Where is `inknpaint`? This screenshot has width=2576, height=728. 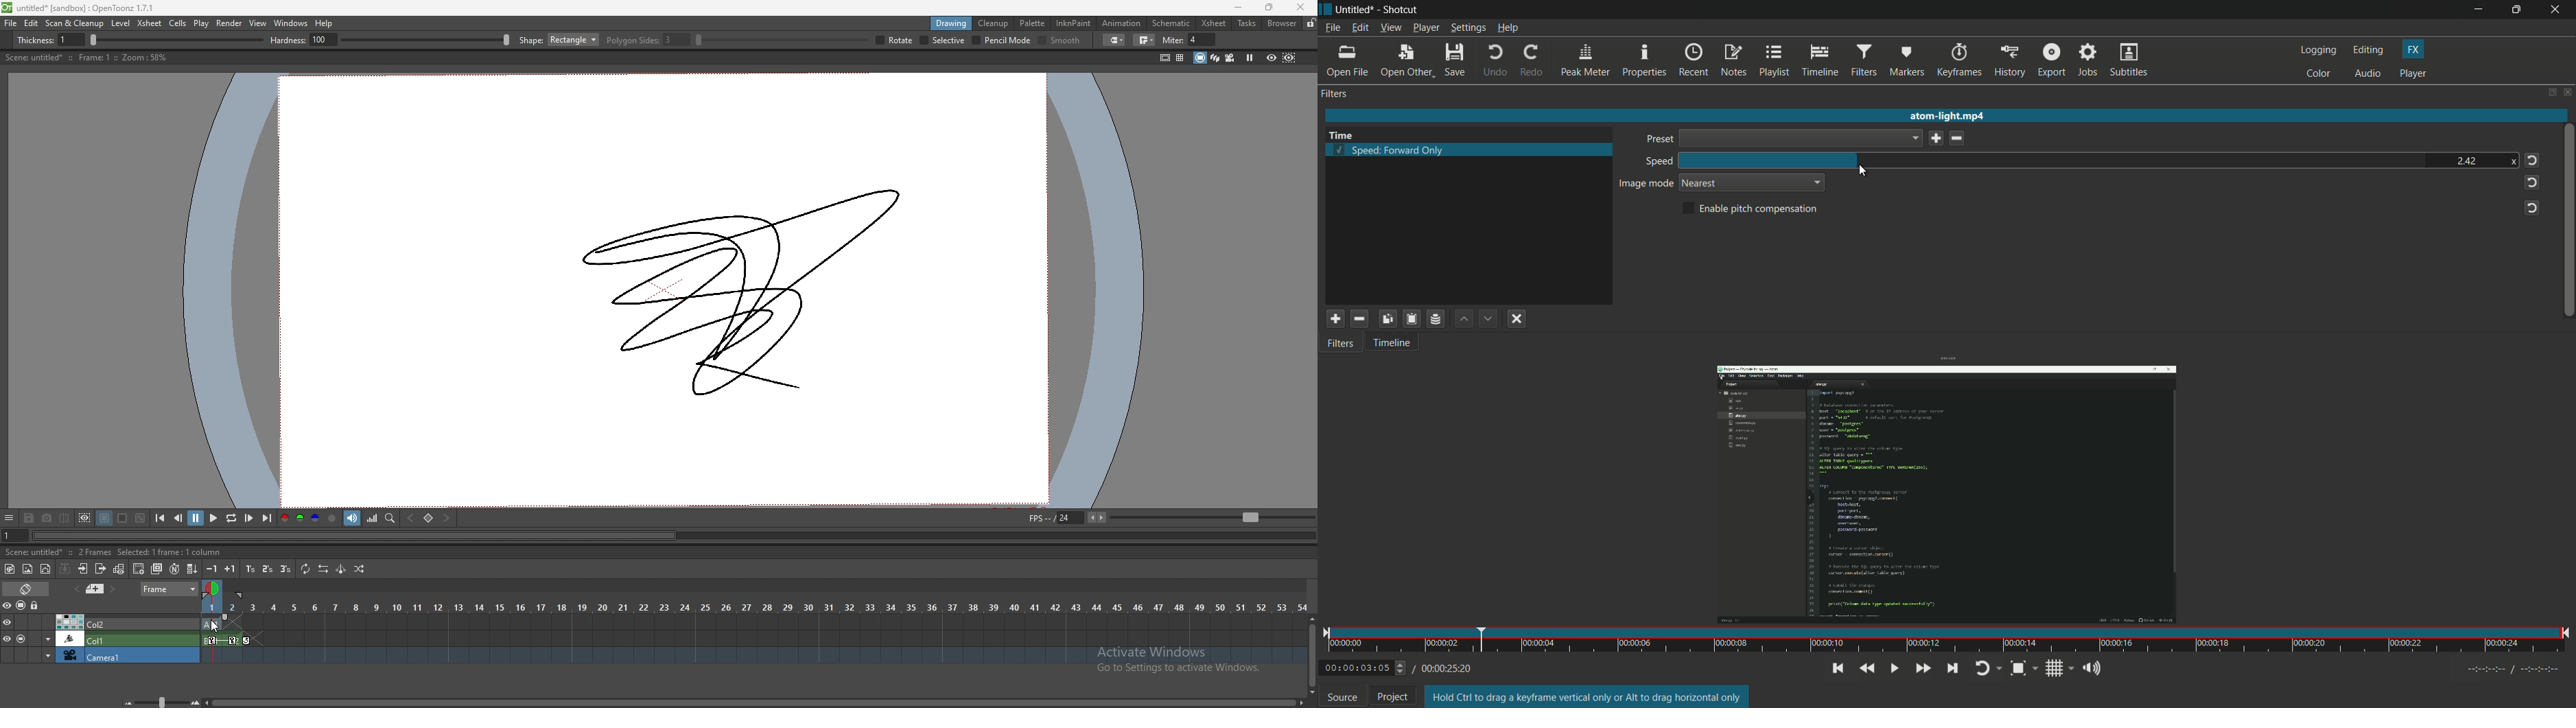
inknpaint is located at coordinates (1073, 23).